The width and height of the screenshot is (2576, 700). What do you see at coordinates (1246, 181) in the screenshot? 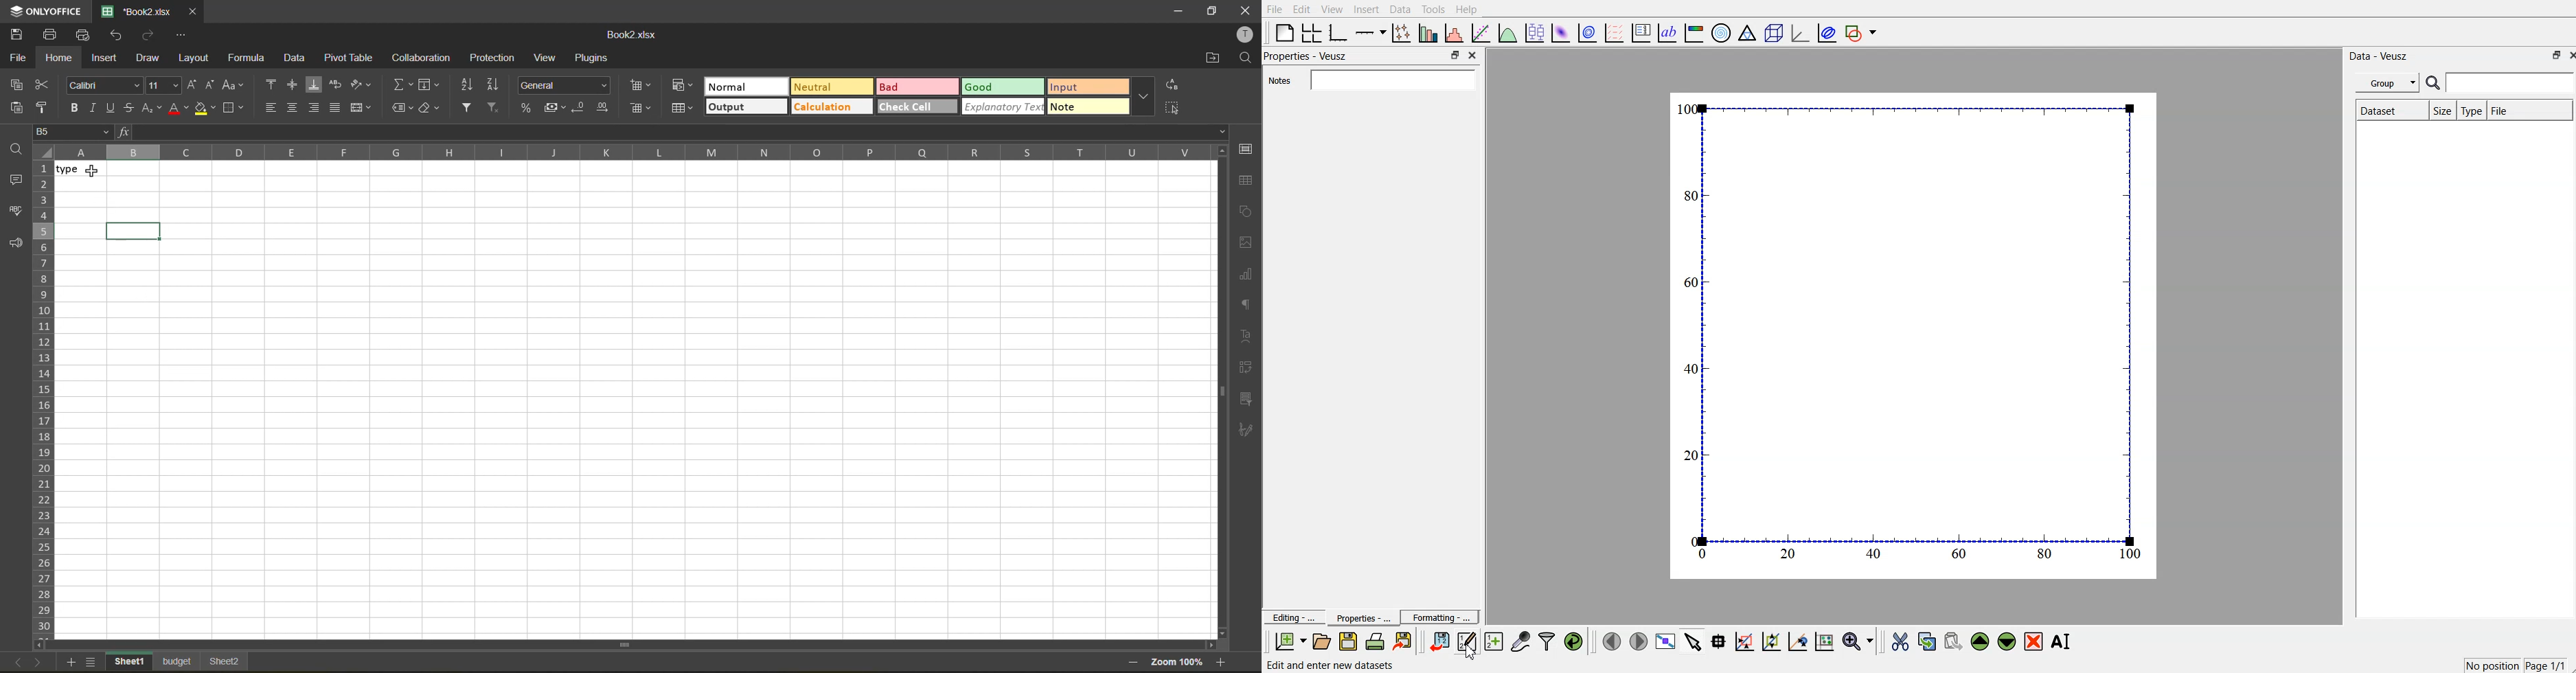
I see `table` at bounding box center [1246, 181].